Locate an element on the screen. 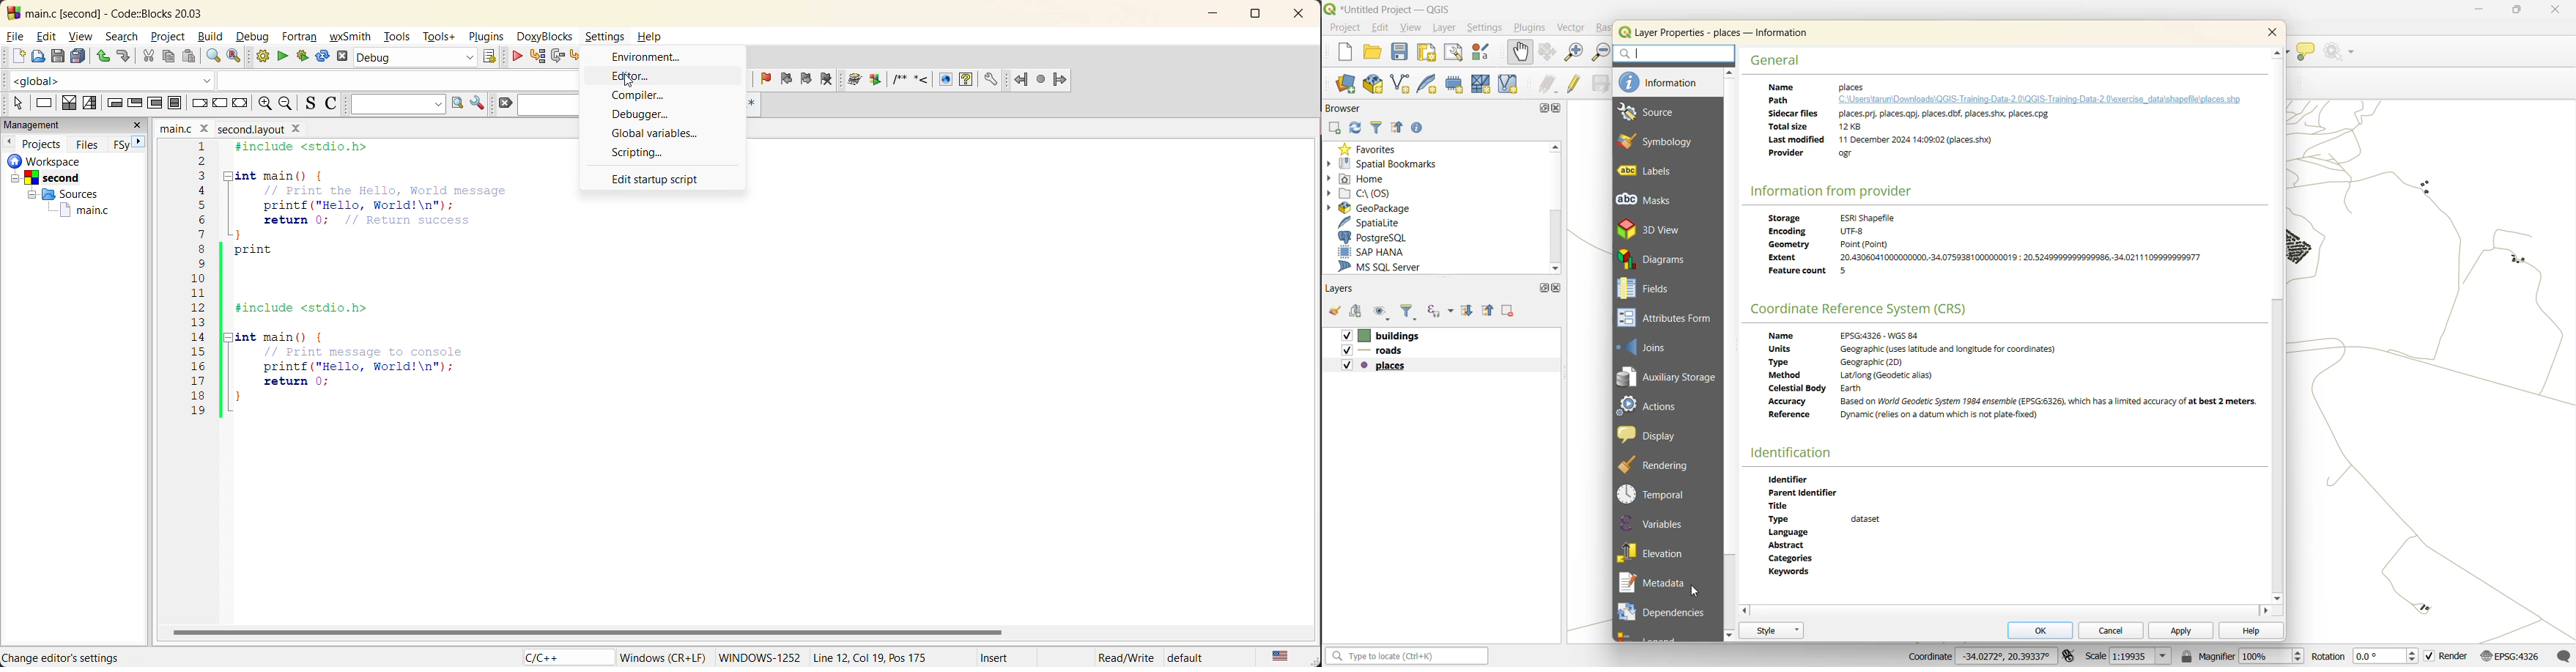 The width and height of the screenshot is (2576, 672). windows is located at coordinates (758, 657).